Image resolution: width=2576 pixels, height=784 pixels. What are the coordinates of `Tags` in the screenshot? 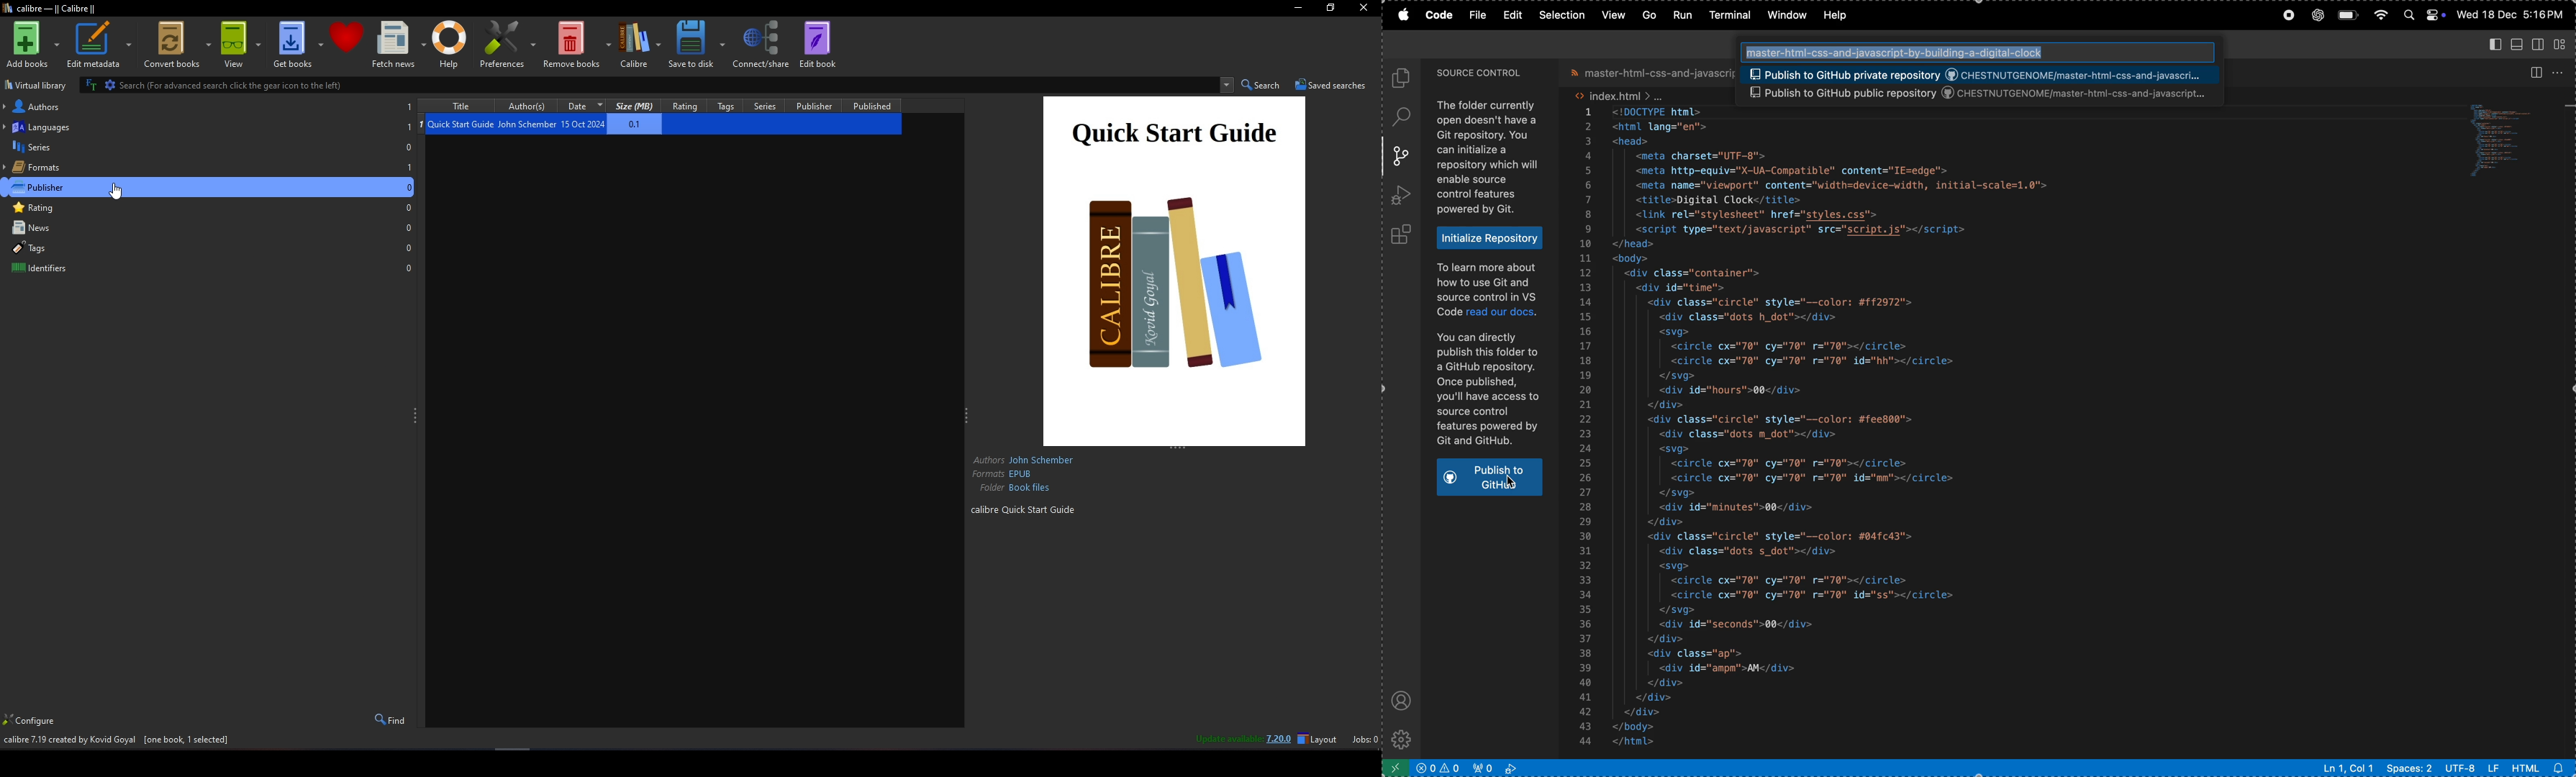 It's located at (727, 106).